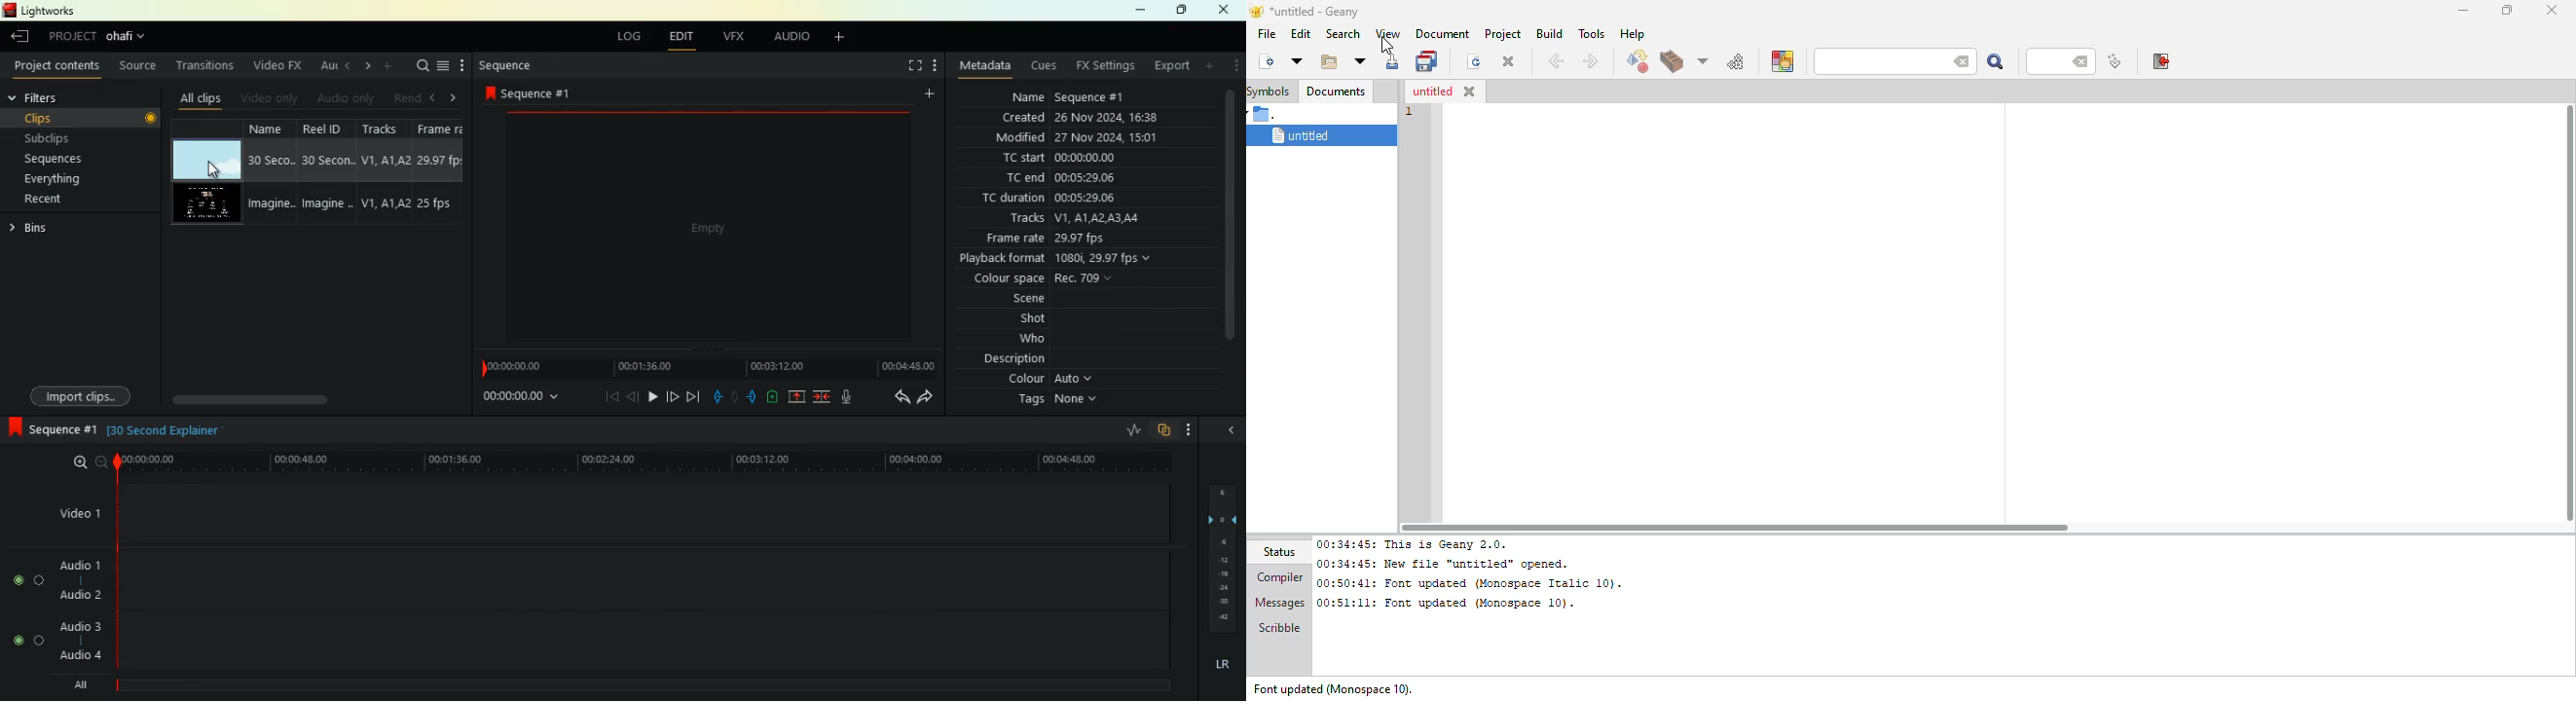 This screenshot has height=728, width=2576. Describe the element at coordinates (1631, 34) in the screenshot. I see `help` at that location.